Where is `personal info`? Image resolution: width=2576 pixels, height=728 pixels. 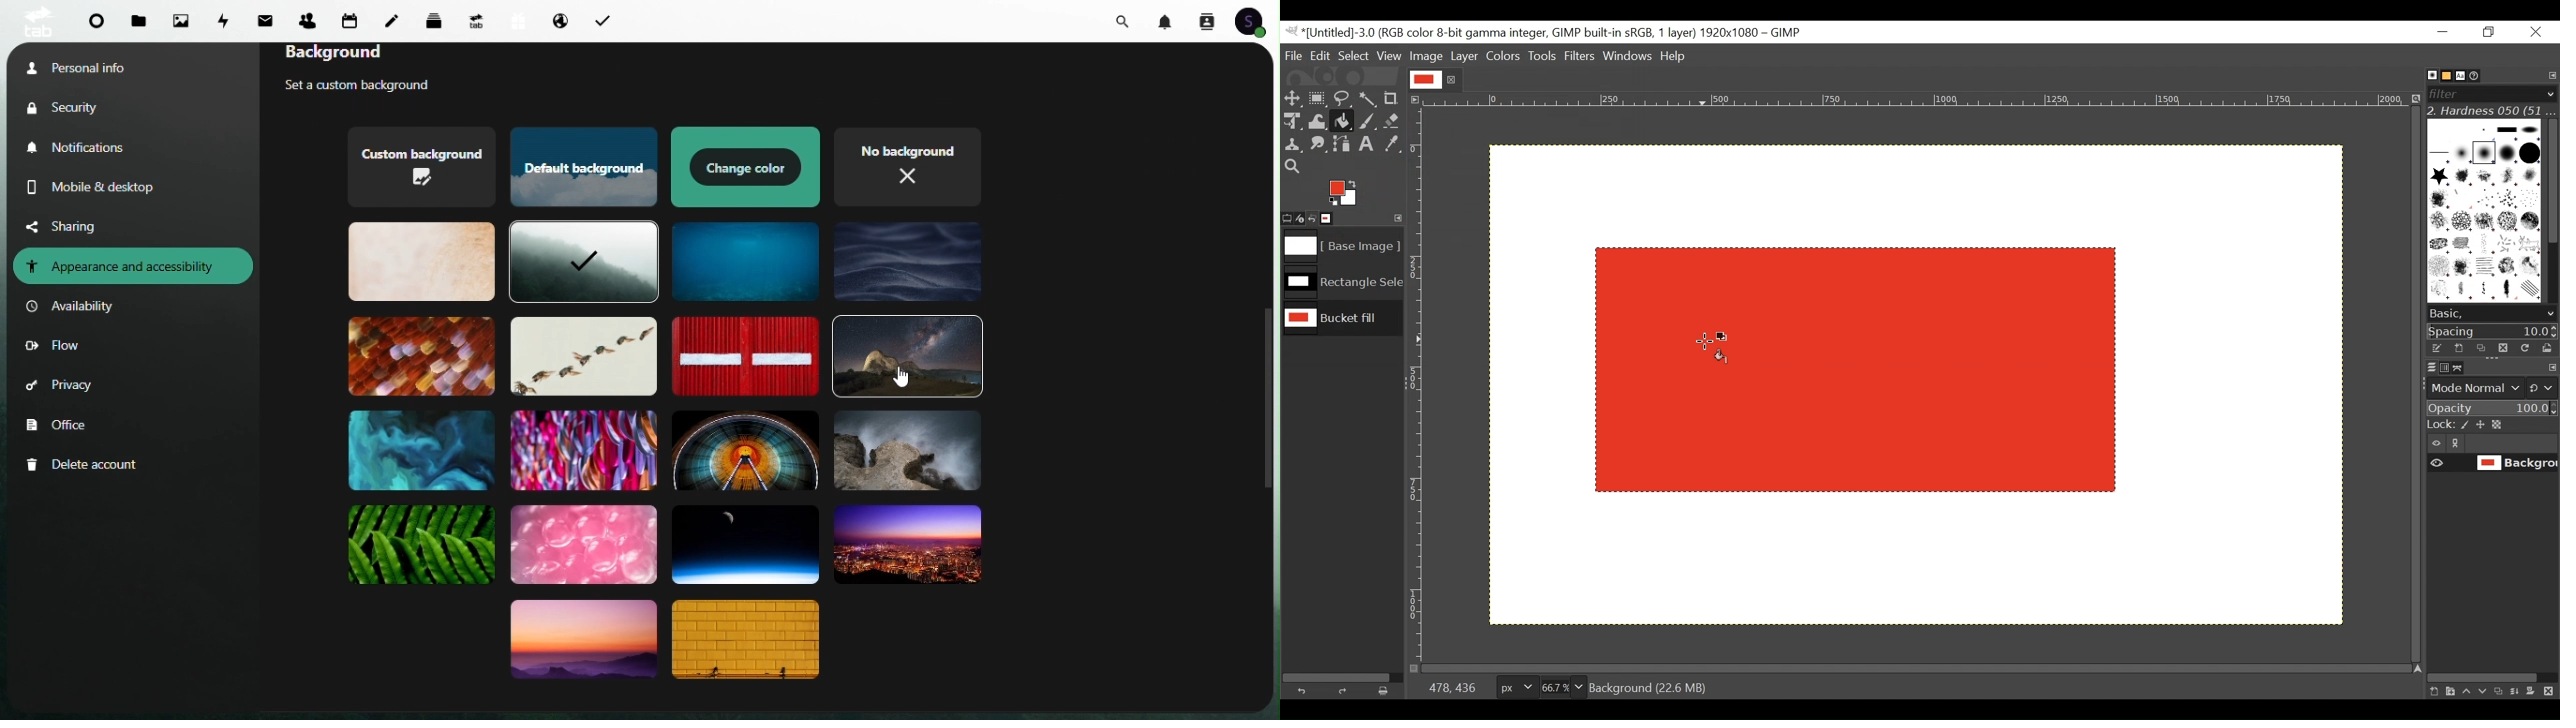
personal info is located at coordinates (101, 66).